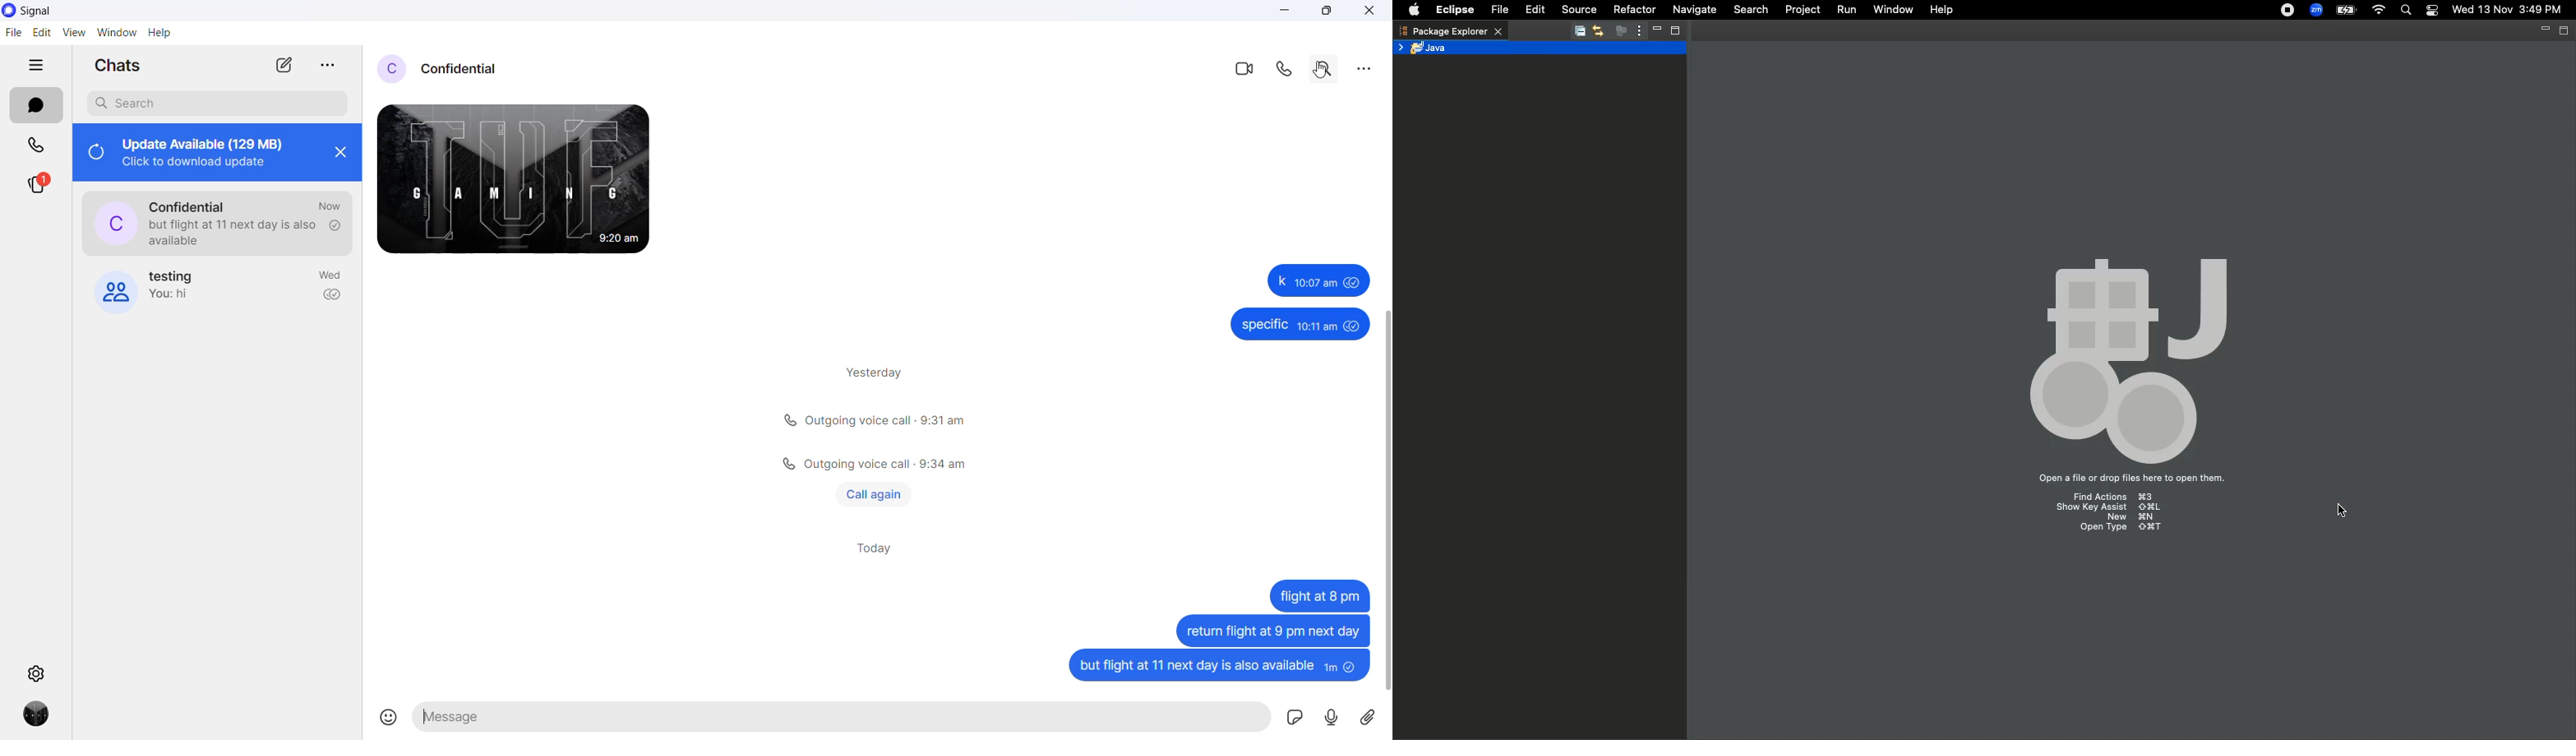  What do you see at coordinates (1324, 70) in the screenshot?
I see `search in covrsation` at bounding box center [1324, 70].